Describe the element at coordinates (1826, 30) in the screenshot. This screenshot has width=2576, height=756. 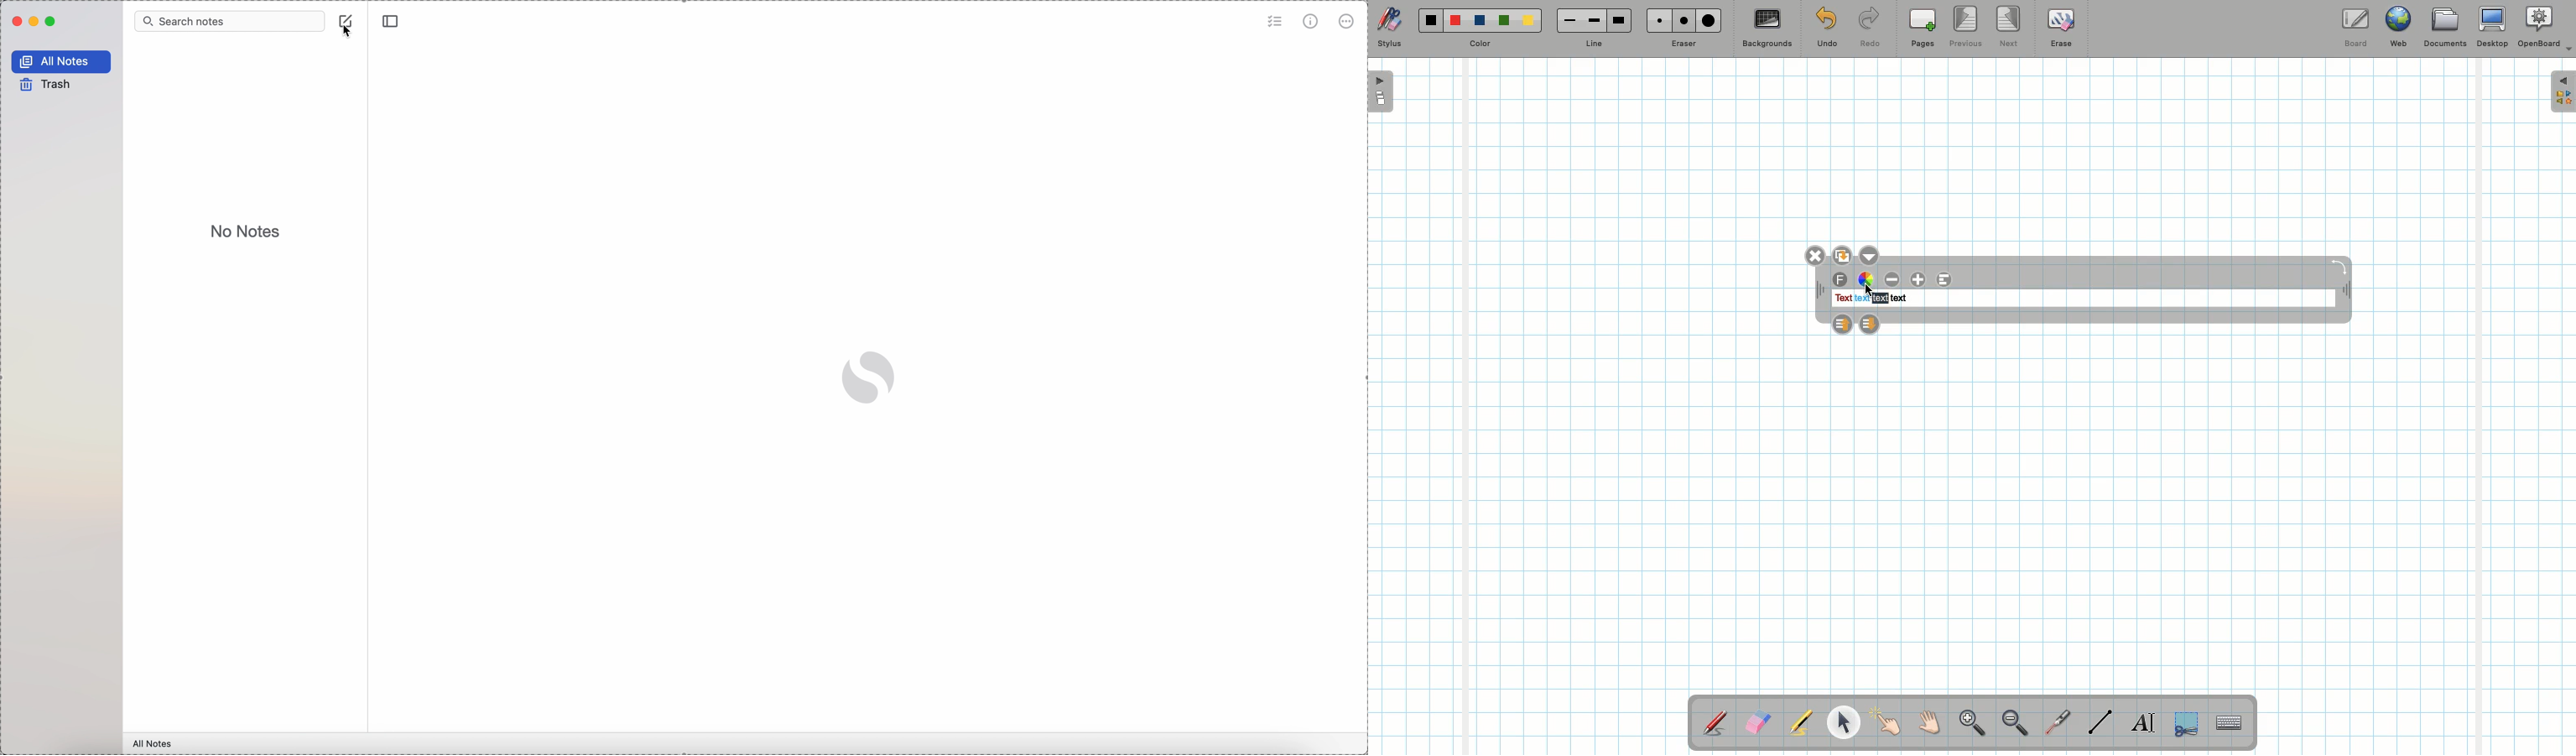
I see `Undo` at that location.